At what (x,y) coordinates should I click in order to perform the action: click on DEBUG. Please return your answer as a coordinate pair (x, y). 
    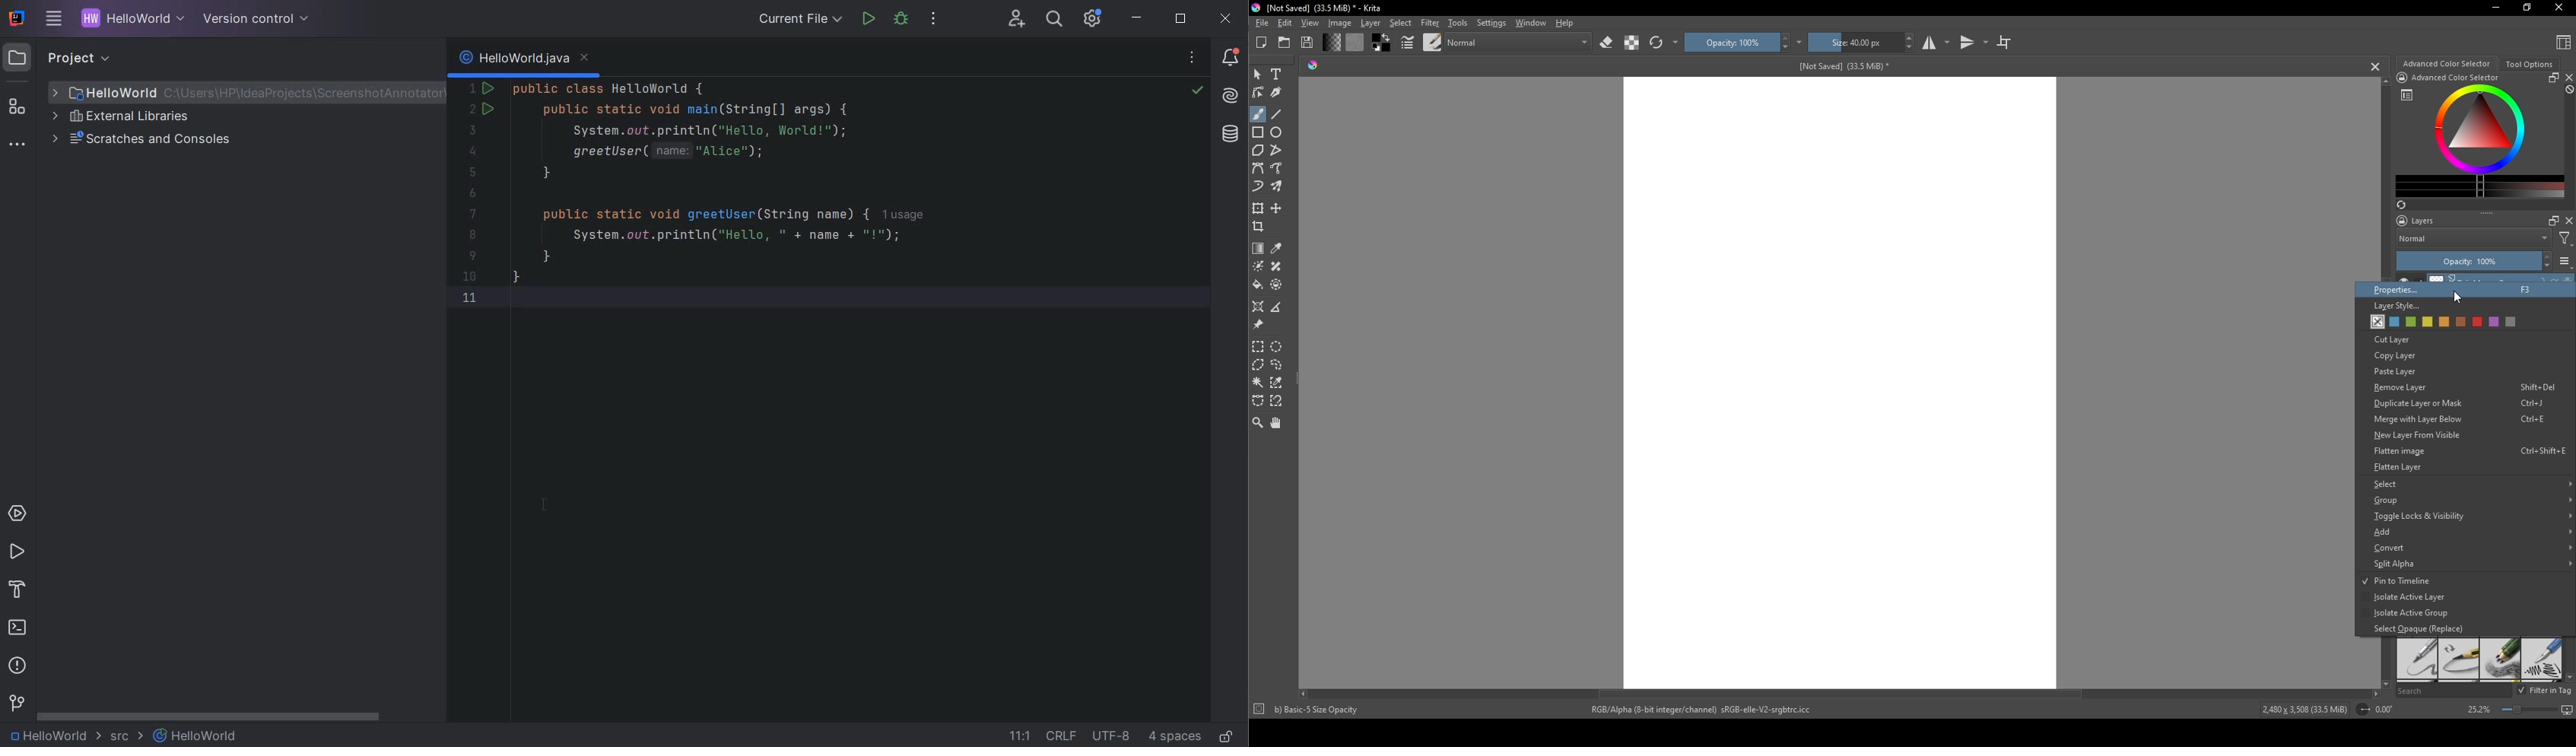
    Looking at the image, I should click on (904, 21).